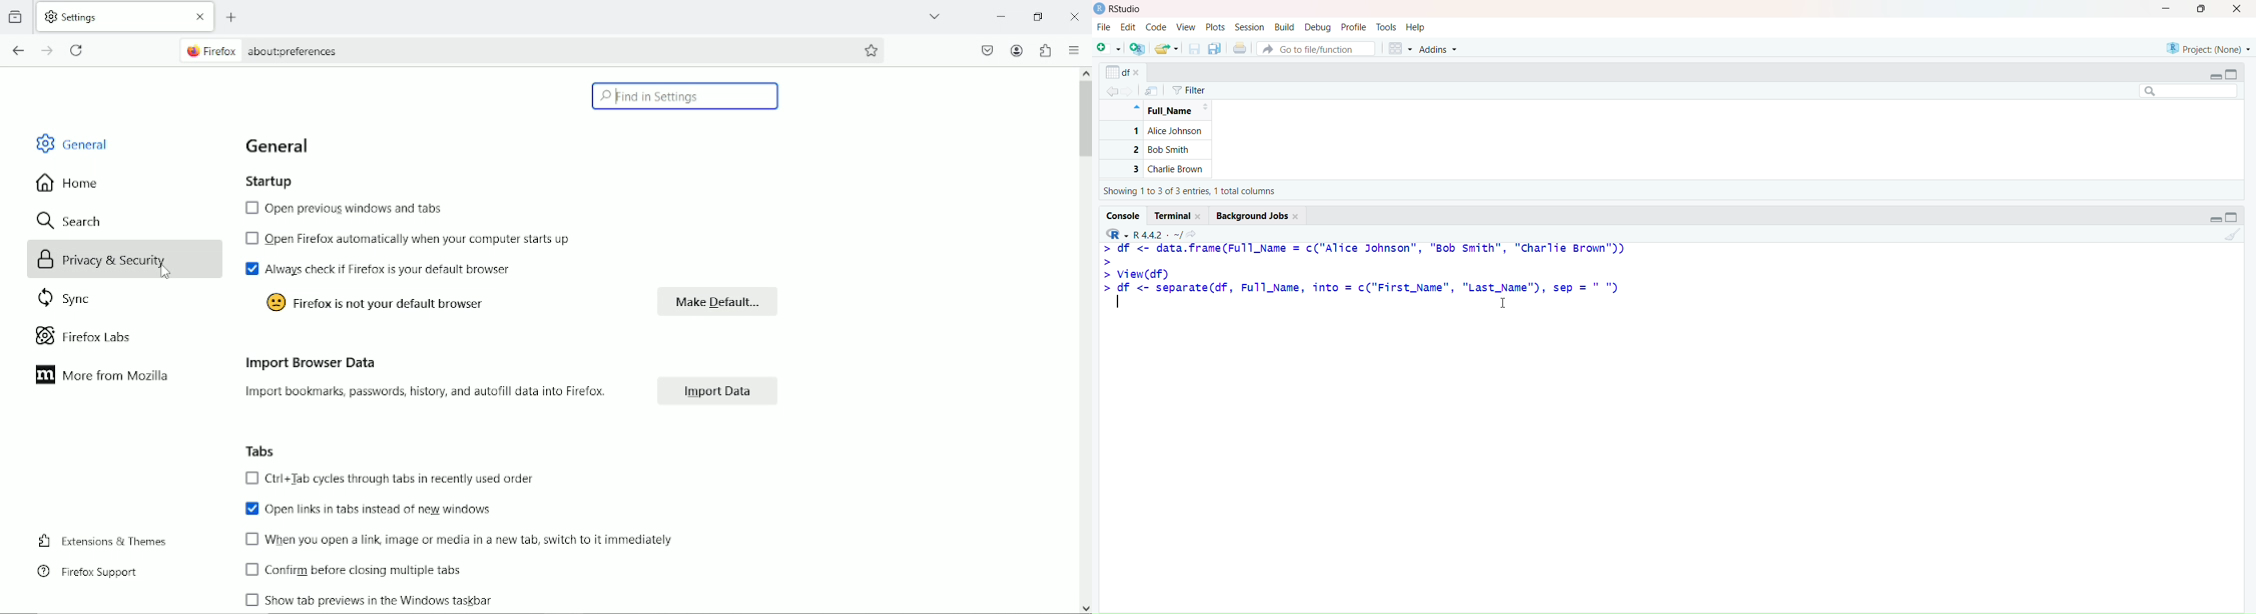 The height and width of the screenshot is (616, 2268). What do you see at coordinates (934, 15) in the screenshot?
I see `list all tabs` at bounding box center [934, 15].